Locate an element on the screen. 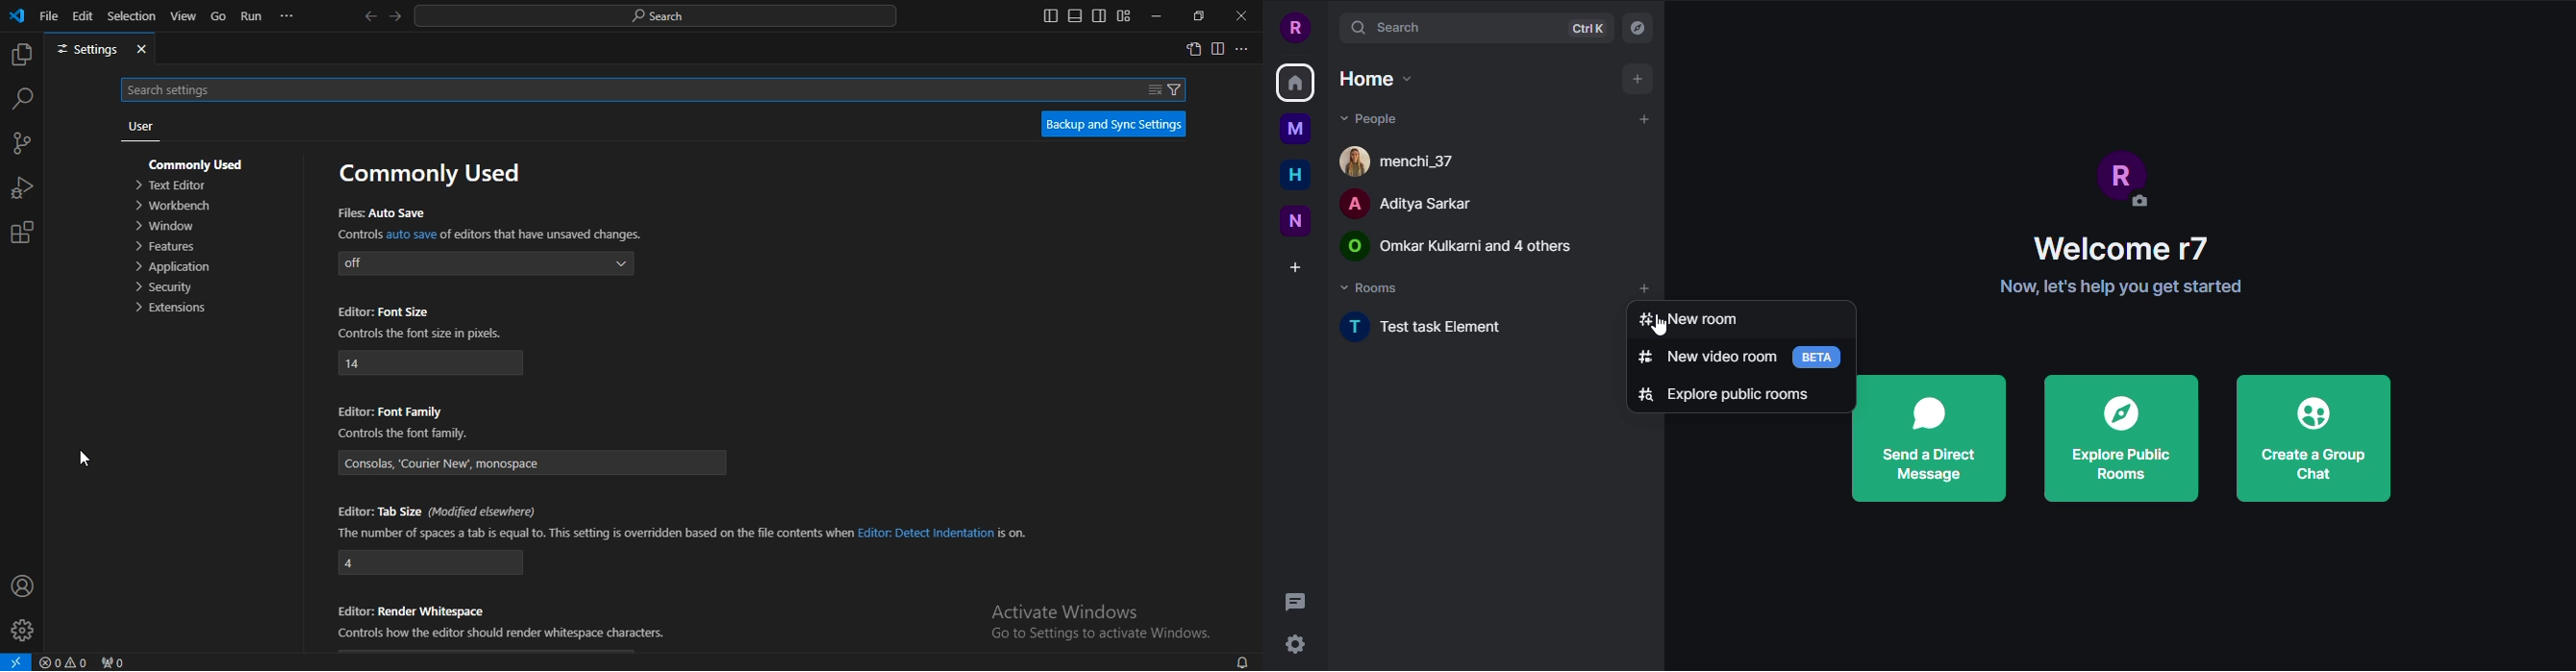 This screenshot has height=672, width=2576. navigator is located at coordinates (1638, 30).